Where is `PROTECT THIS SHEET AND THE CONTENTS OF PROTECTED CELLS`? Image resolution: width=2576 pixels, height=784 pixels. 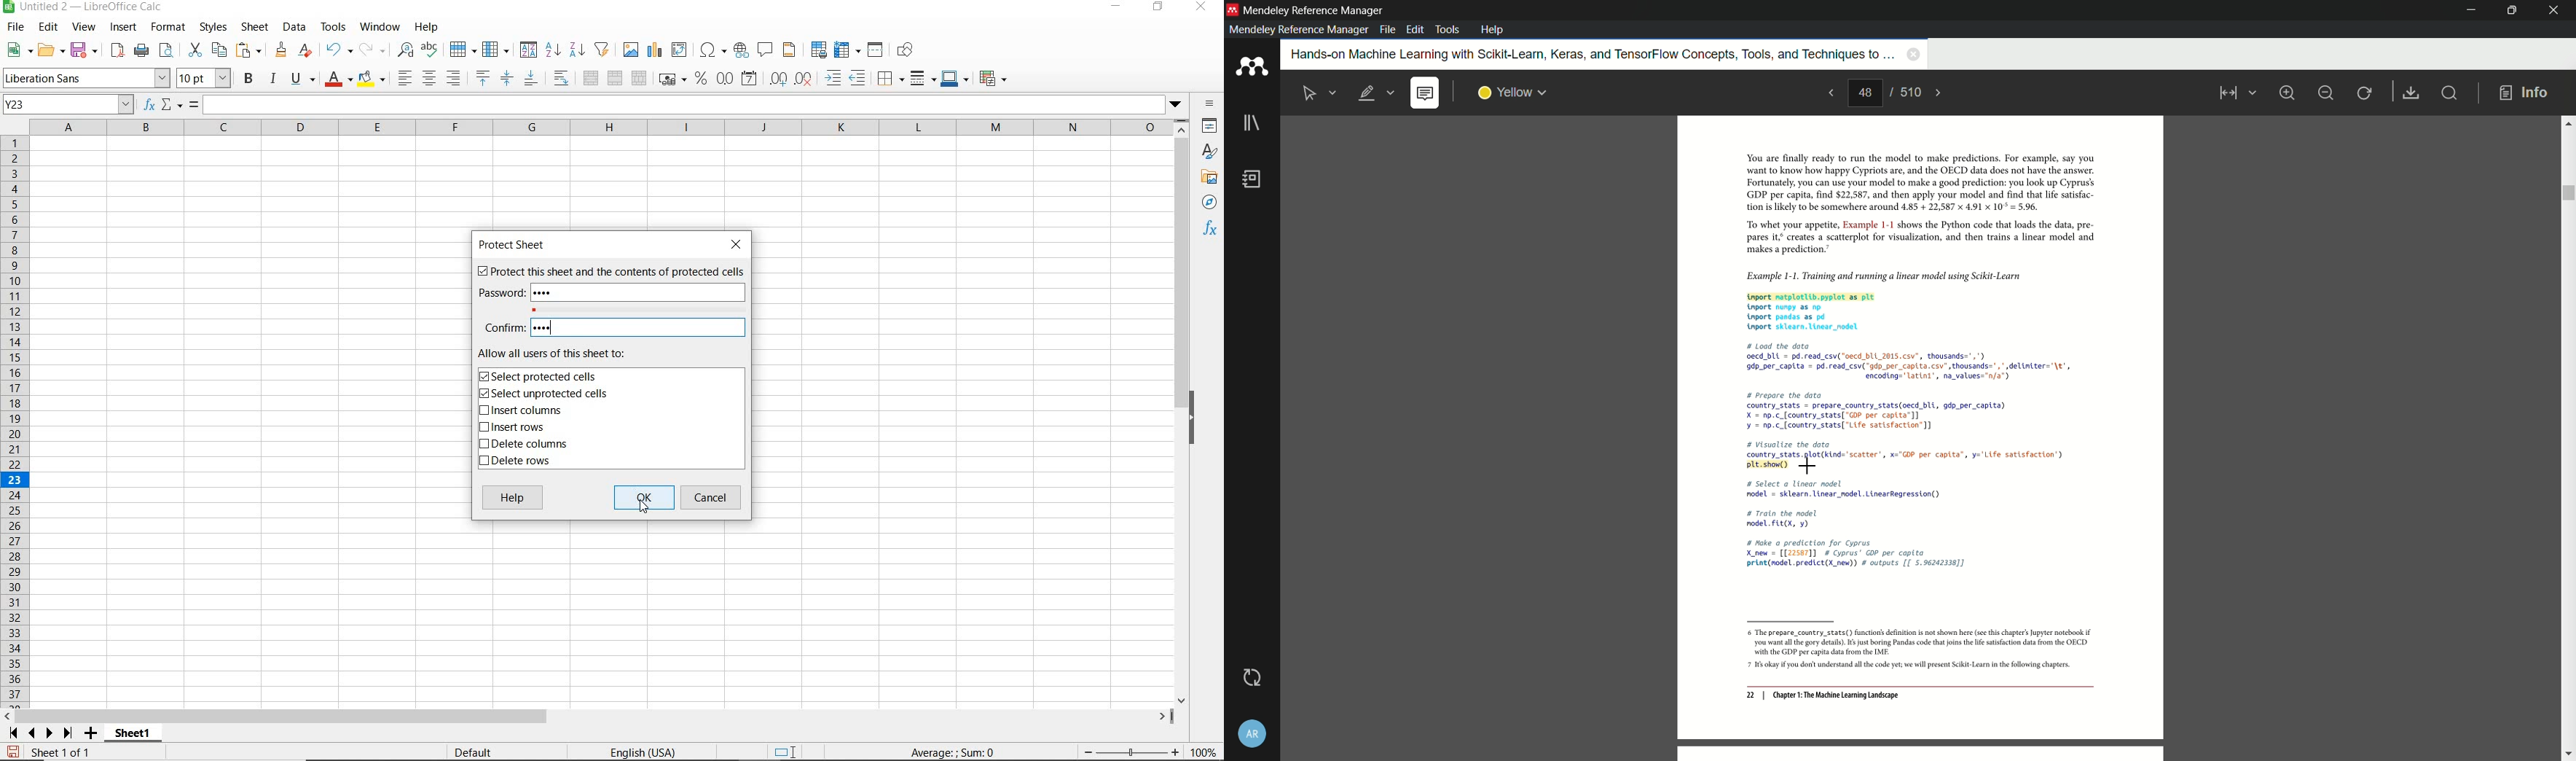
PROTECT THIS SHEET AND THE CONTENTS OF PROTECTED CELLS is located at coordinates (610, 273).